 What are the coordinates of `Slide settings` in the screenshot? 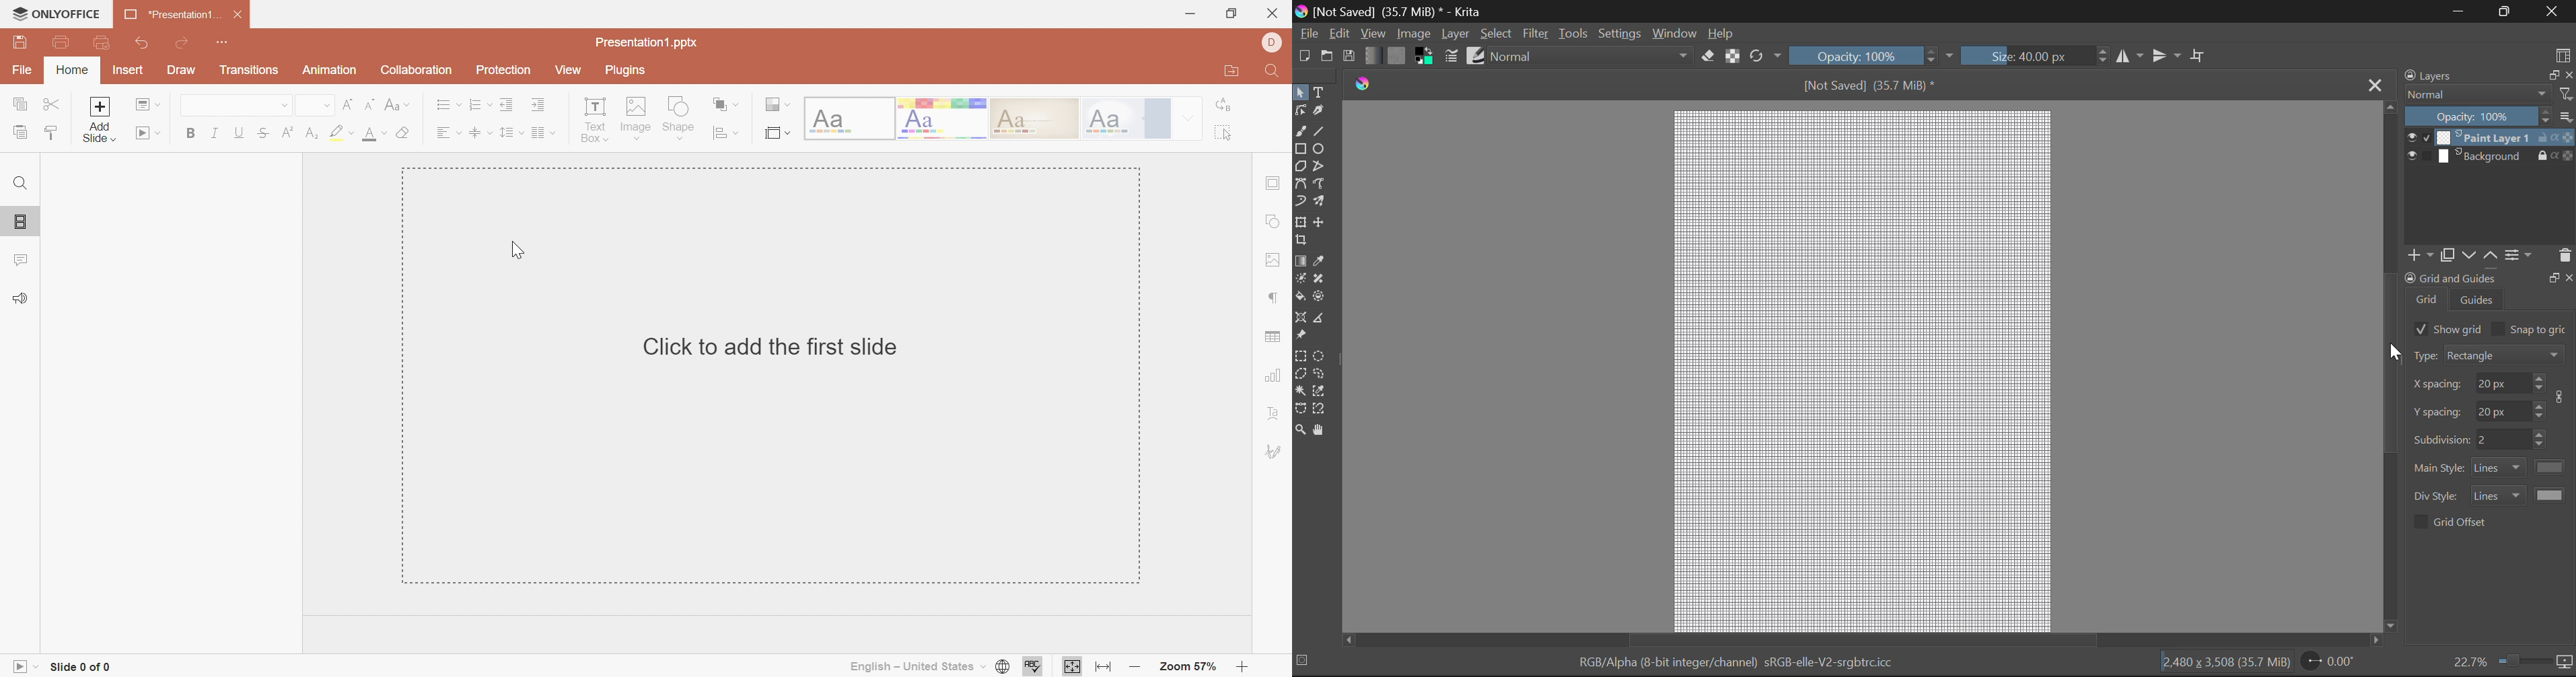 It's located at (1276, 184).